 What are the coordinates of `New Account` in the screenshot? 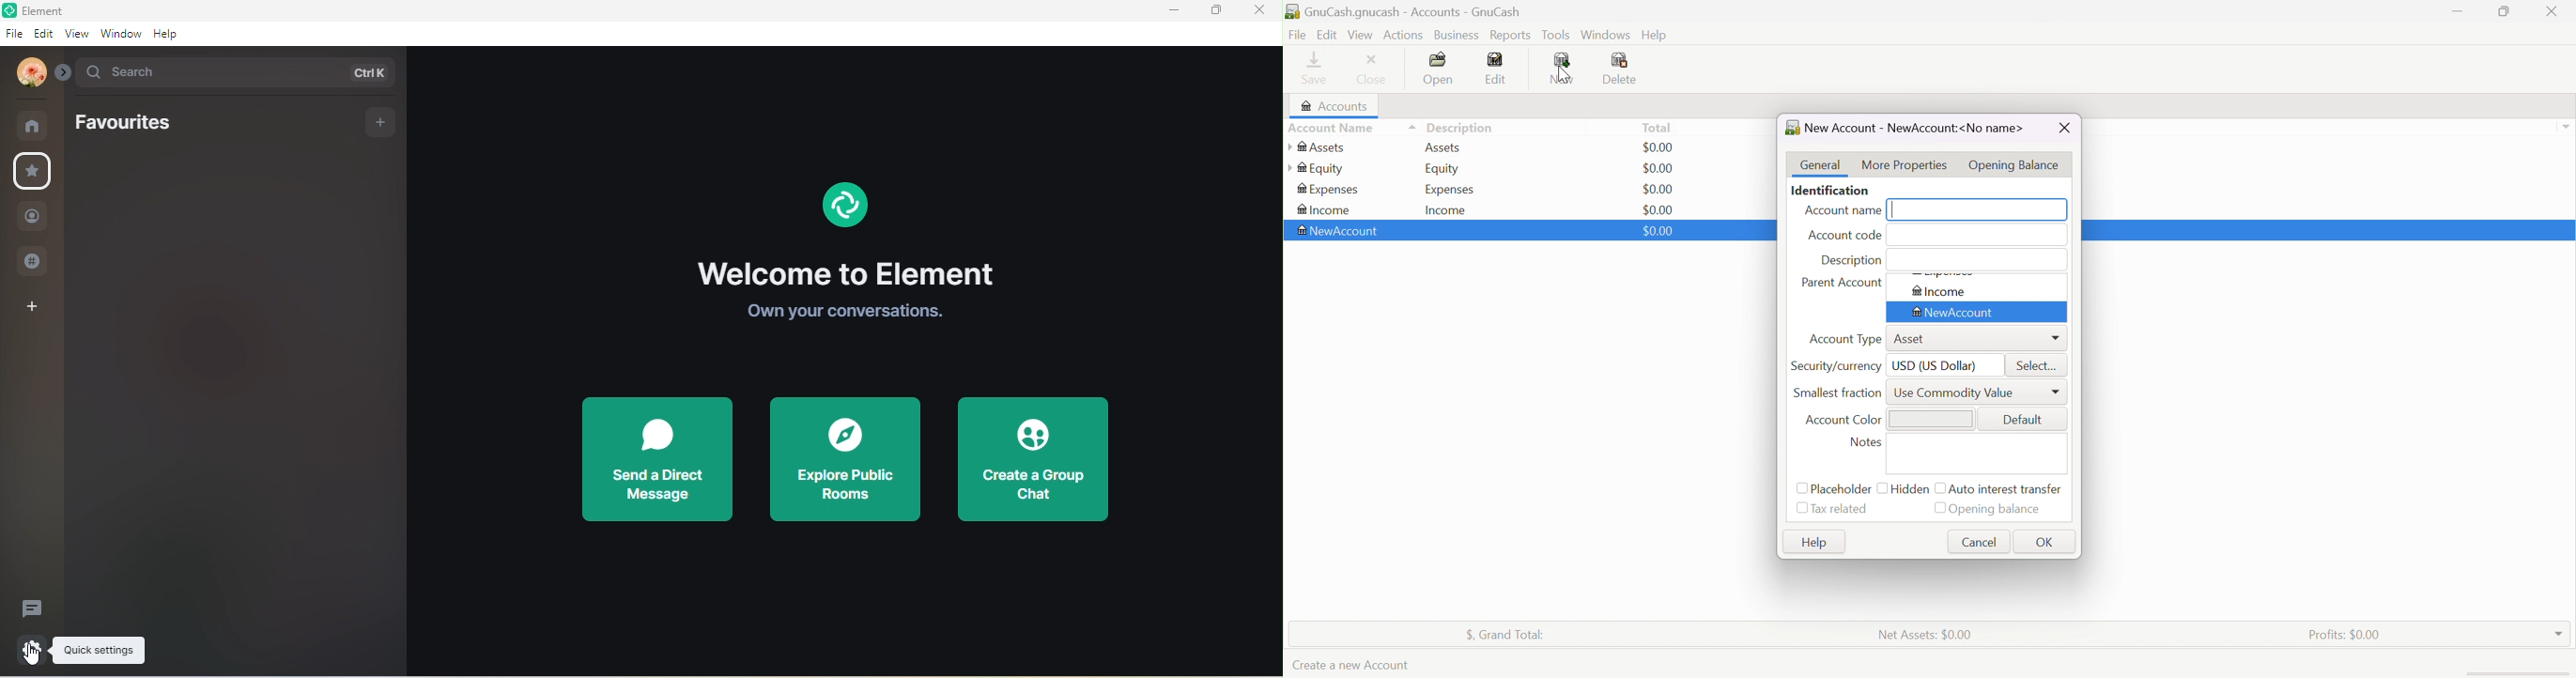 It's located at (1955, 313).